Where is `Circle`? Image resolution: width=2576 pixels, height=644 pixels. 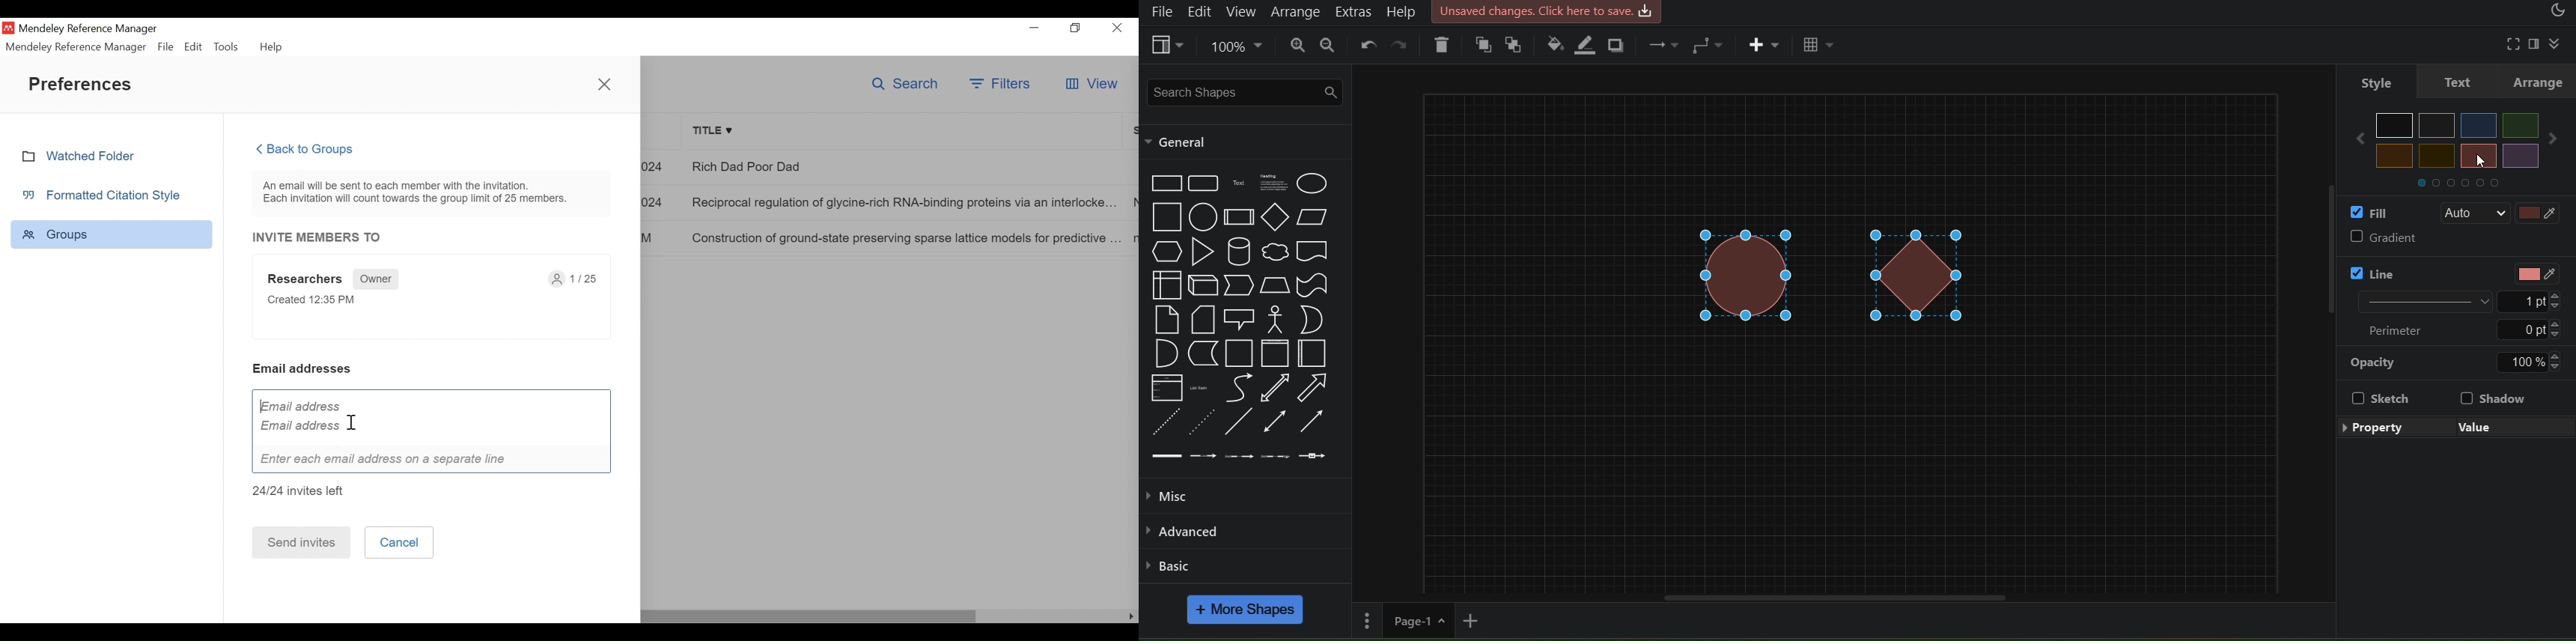 Circle is located at coordinates (1203, 216).